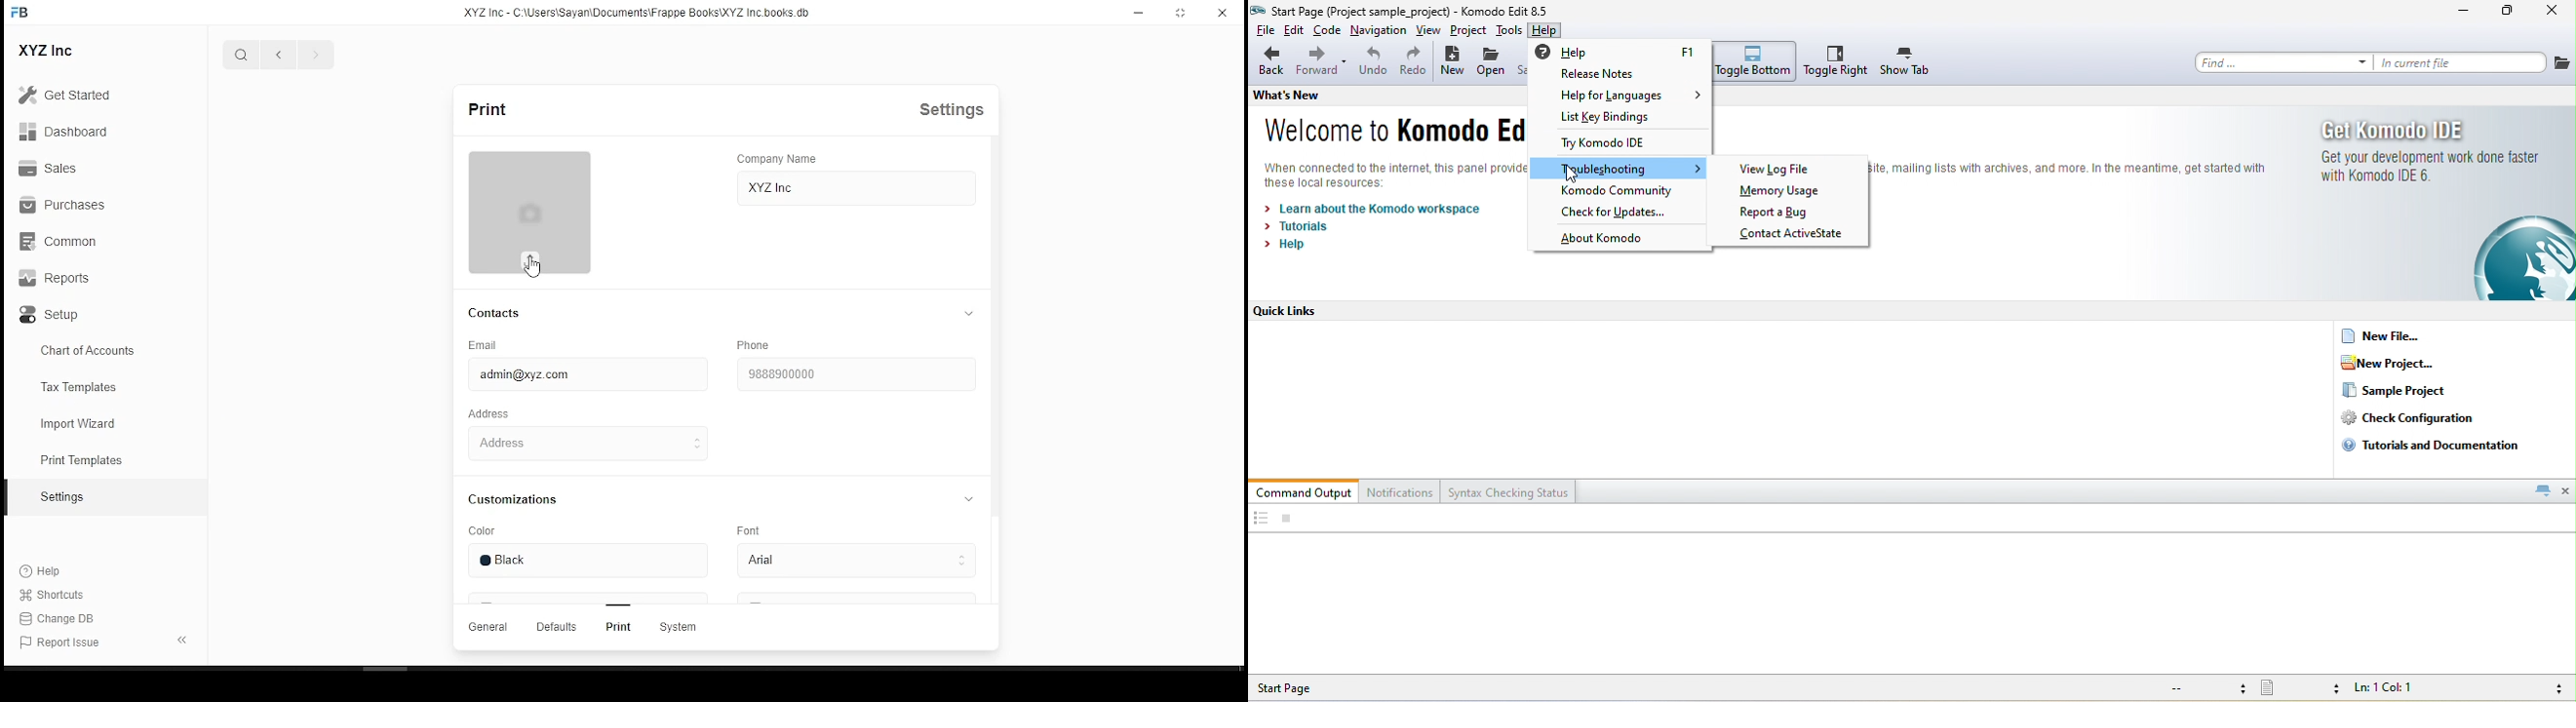 Image resolution: width=2576 pixels, height=728 pixels. Describe the element at coordinates (640, 13) in the screenshot. I see `XYZ Inc - C:\users\Sayan\Documents\FrappeBooks\XYZ Incbooks.db` at that location.